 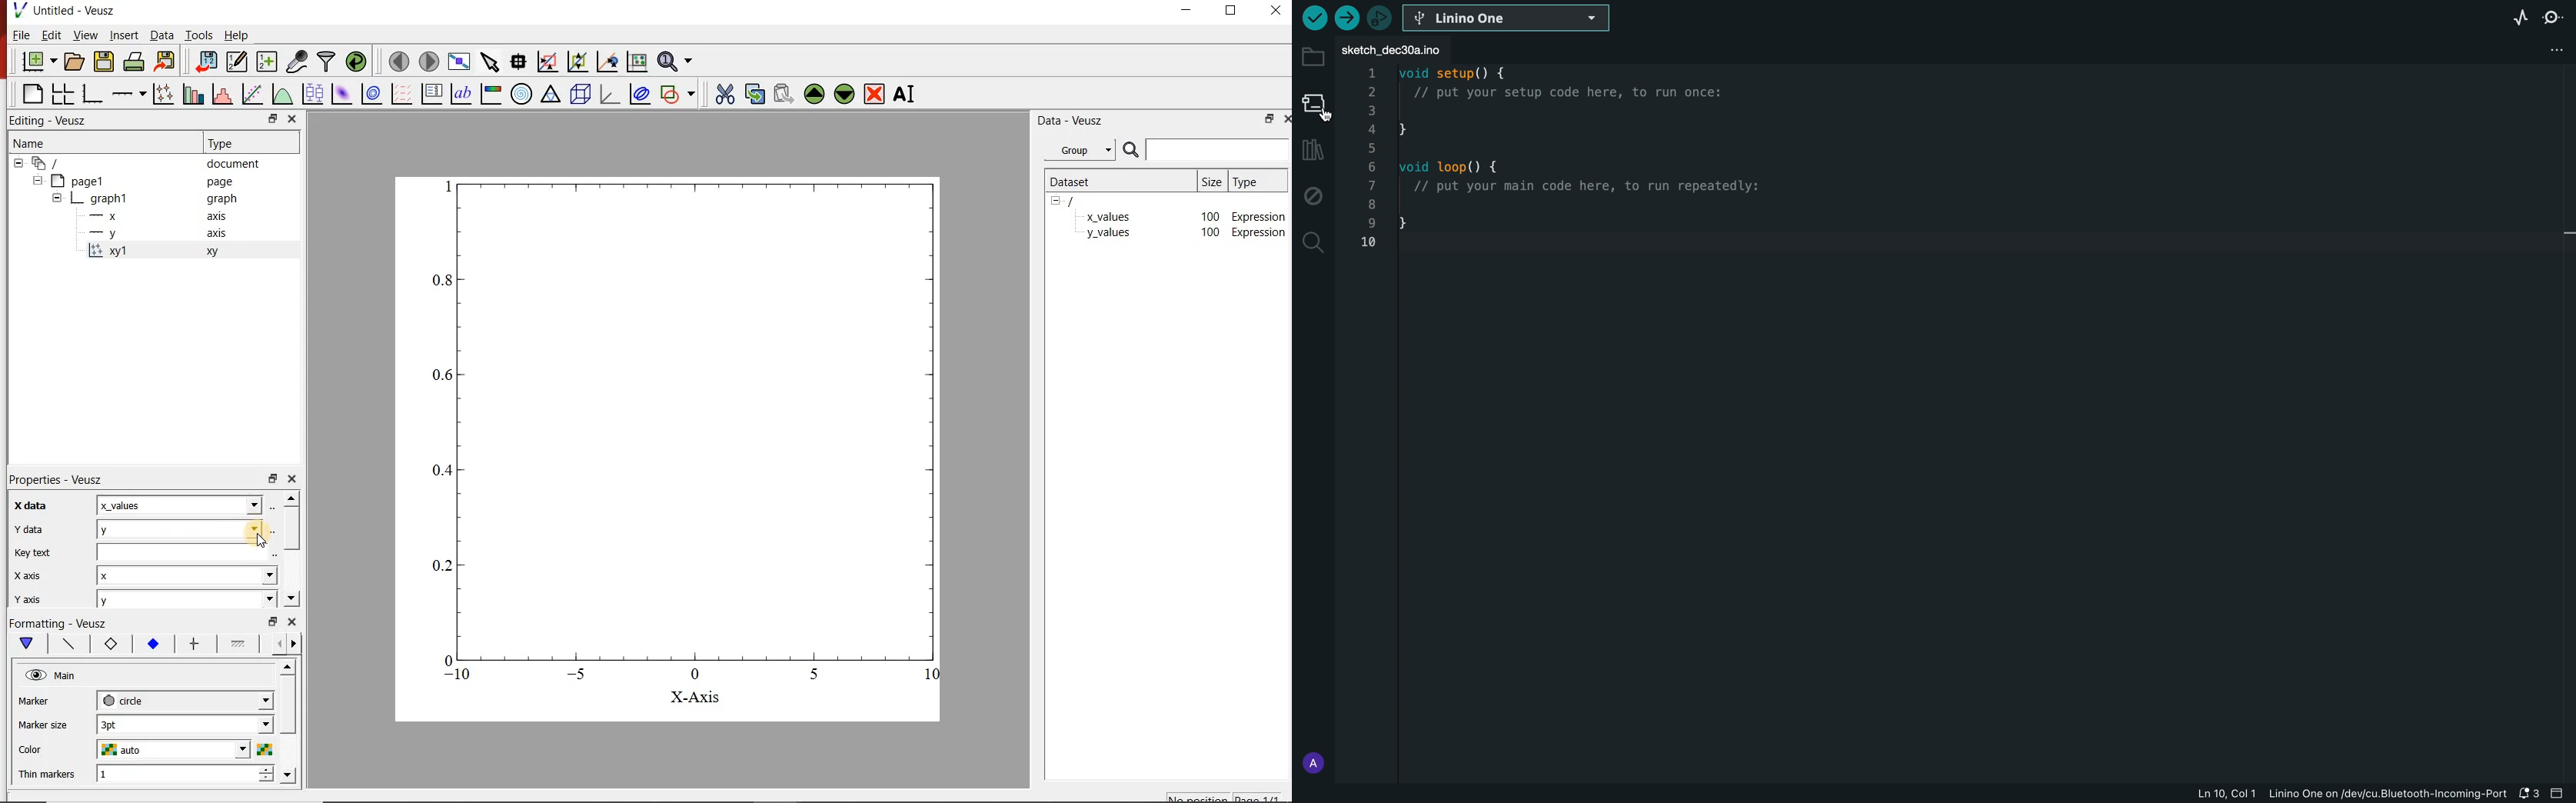 I want to click on move down the selected widget, so click(x=844, y=96).